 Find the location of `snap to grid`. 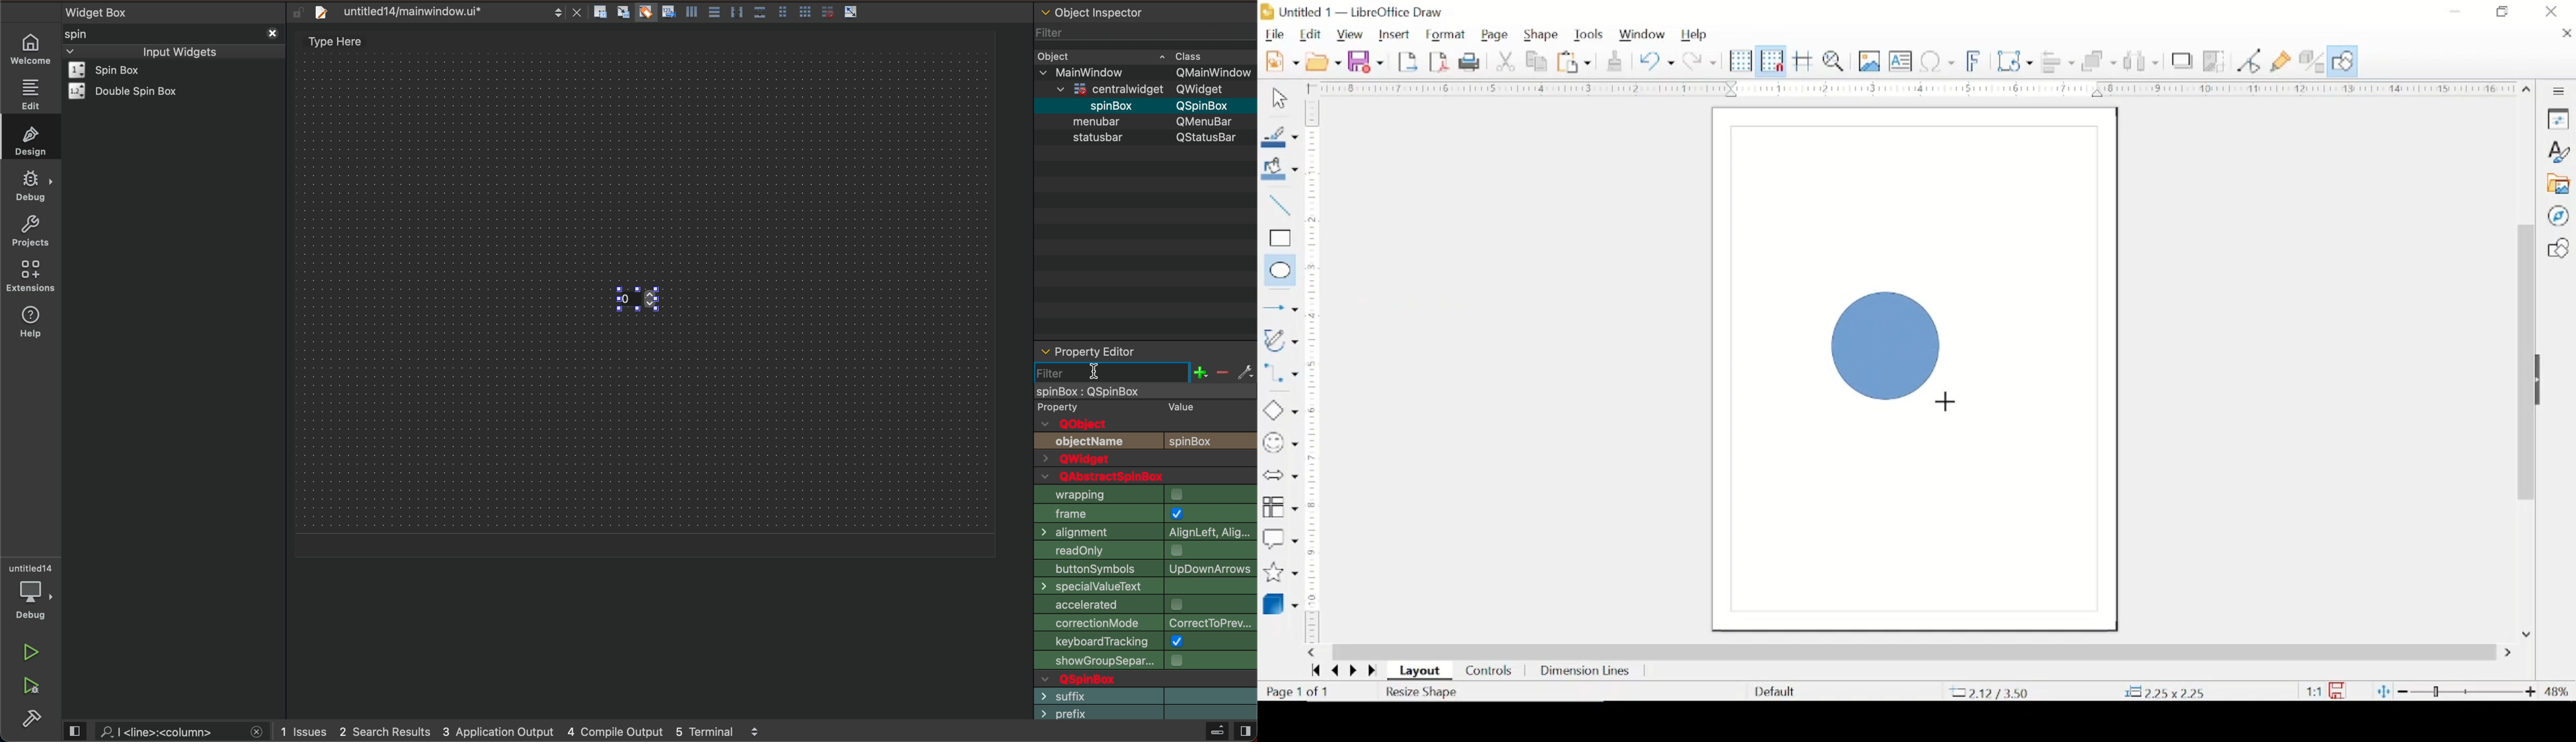

snap to grid is located at coordinates (1770, 60).